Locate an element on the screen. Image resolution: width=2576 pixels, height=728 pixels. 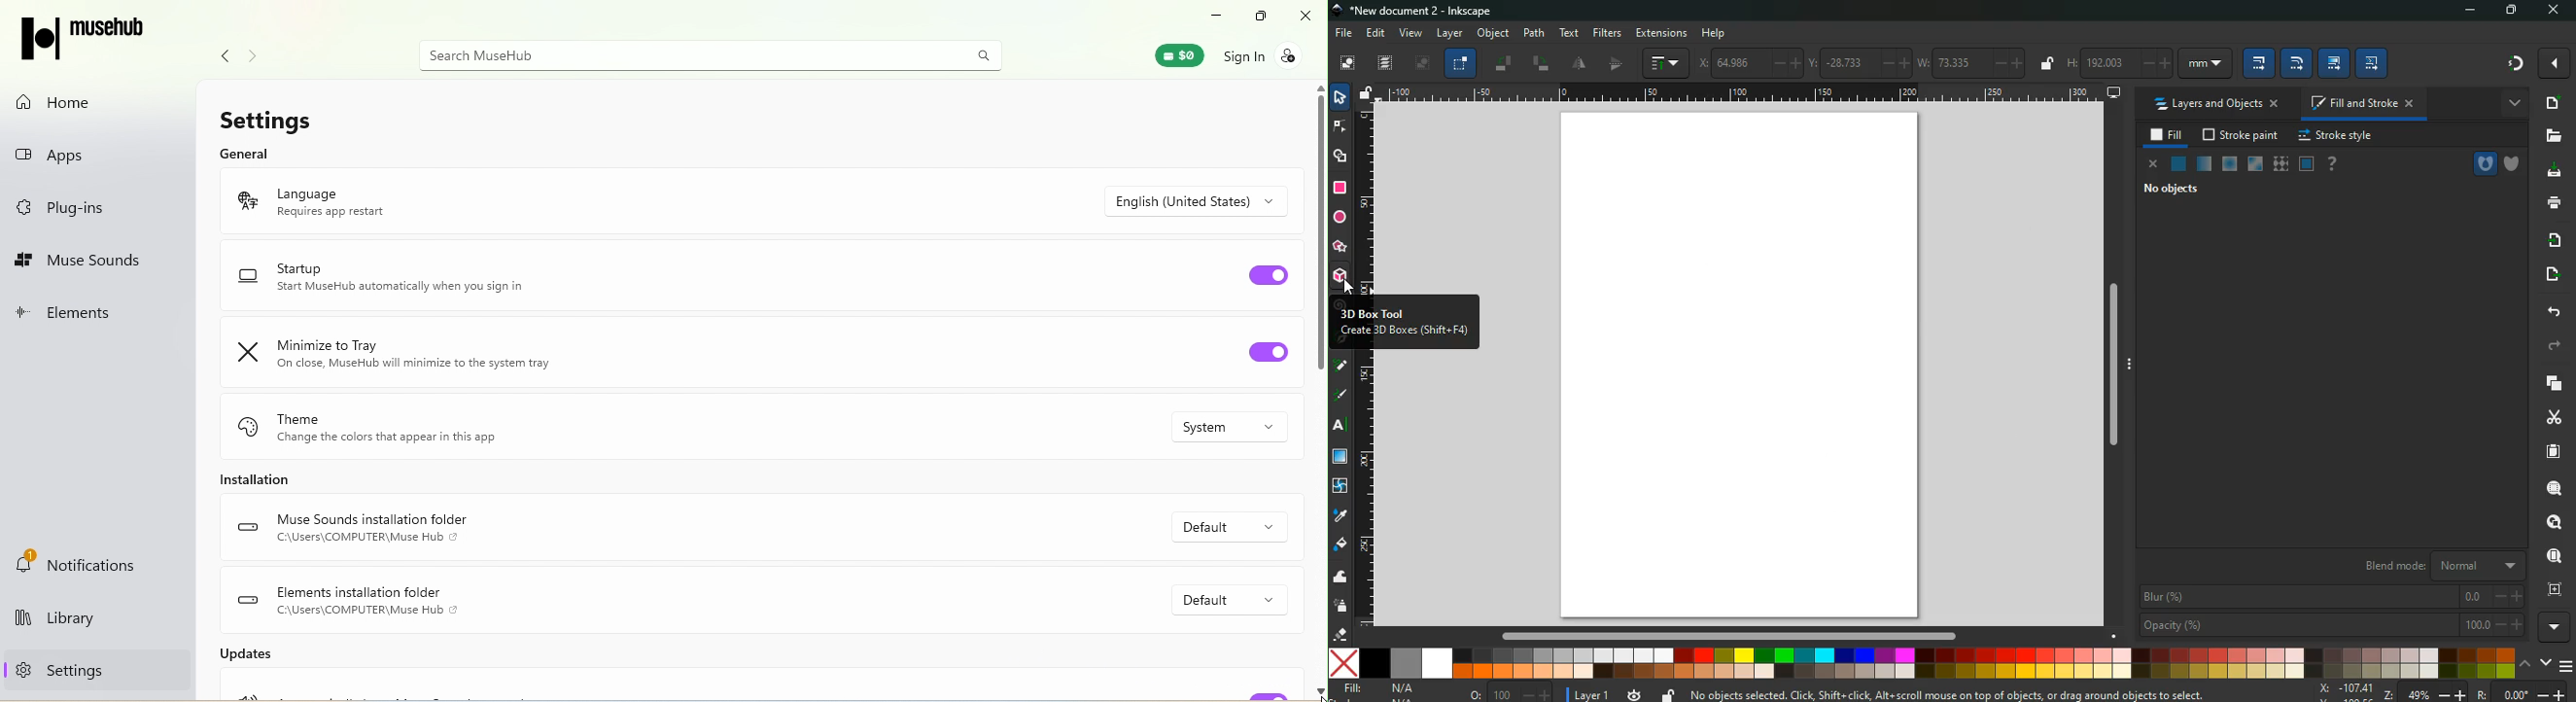
layers and objects is located at coordinates (2216, 105).